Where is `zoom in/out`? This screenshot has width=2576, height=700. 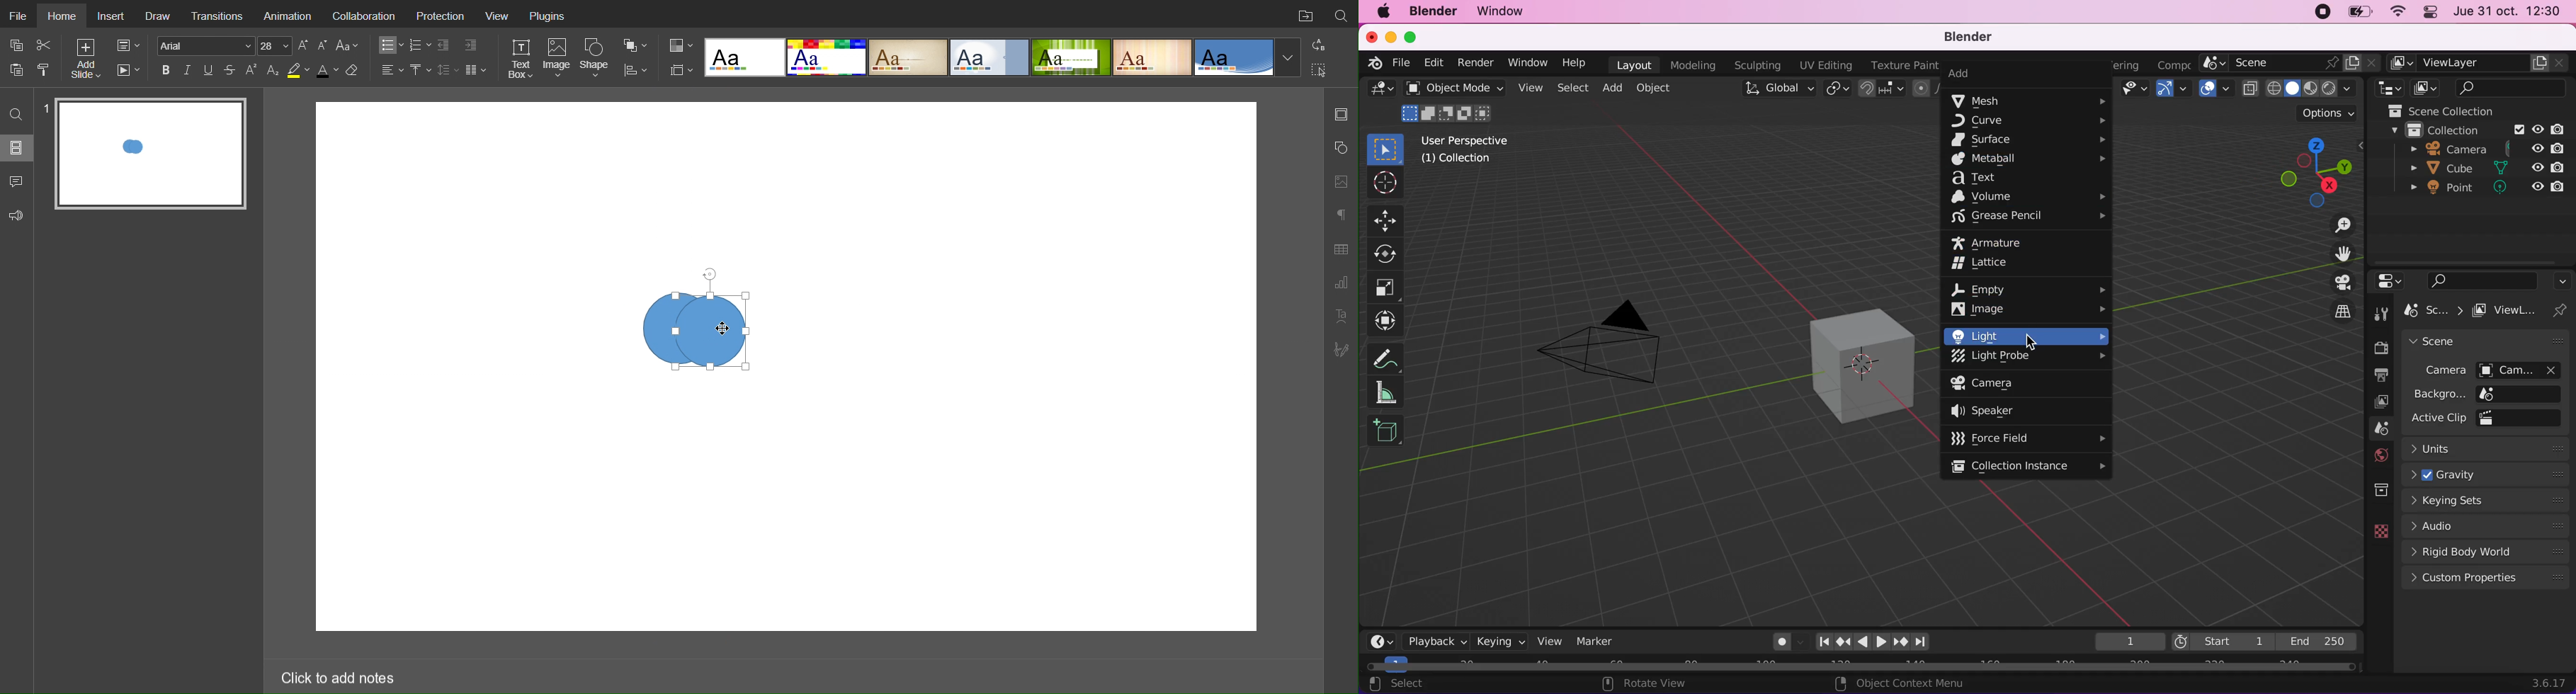
zoom in/out is located at coordinates (2335, 225).